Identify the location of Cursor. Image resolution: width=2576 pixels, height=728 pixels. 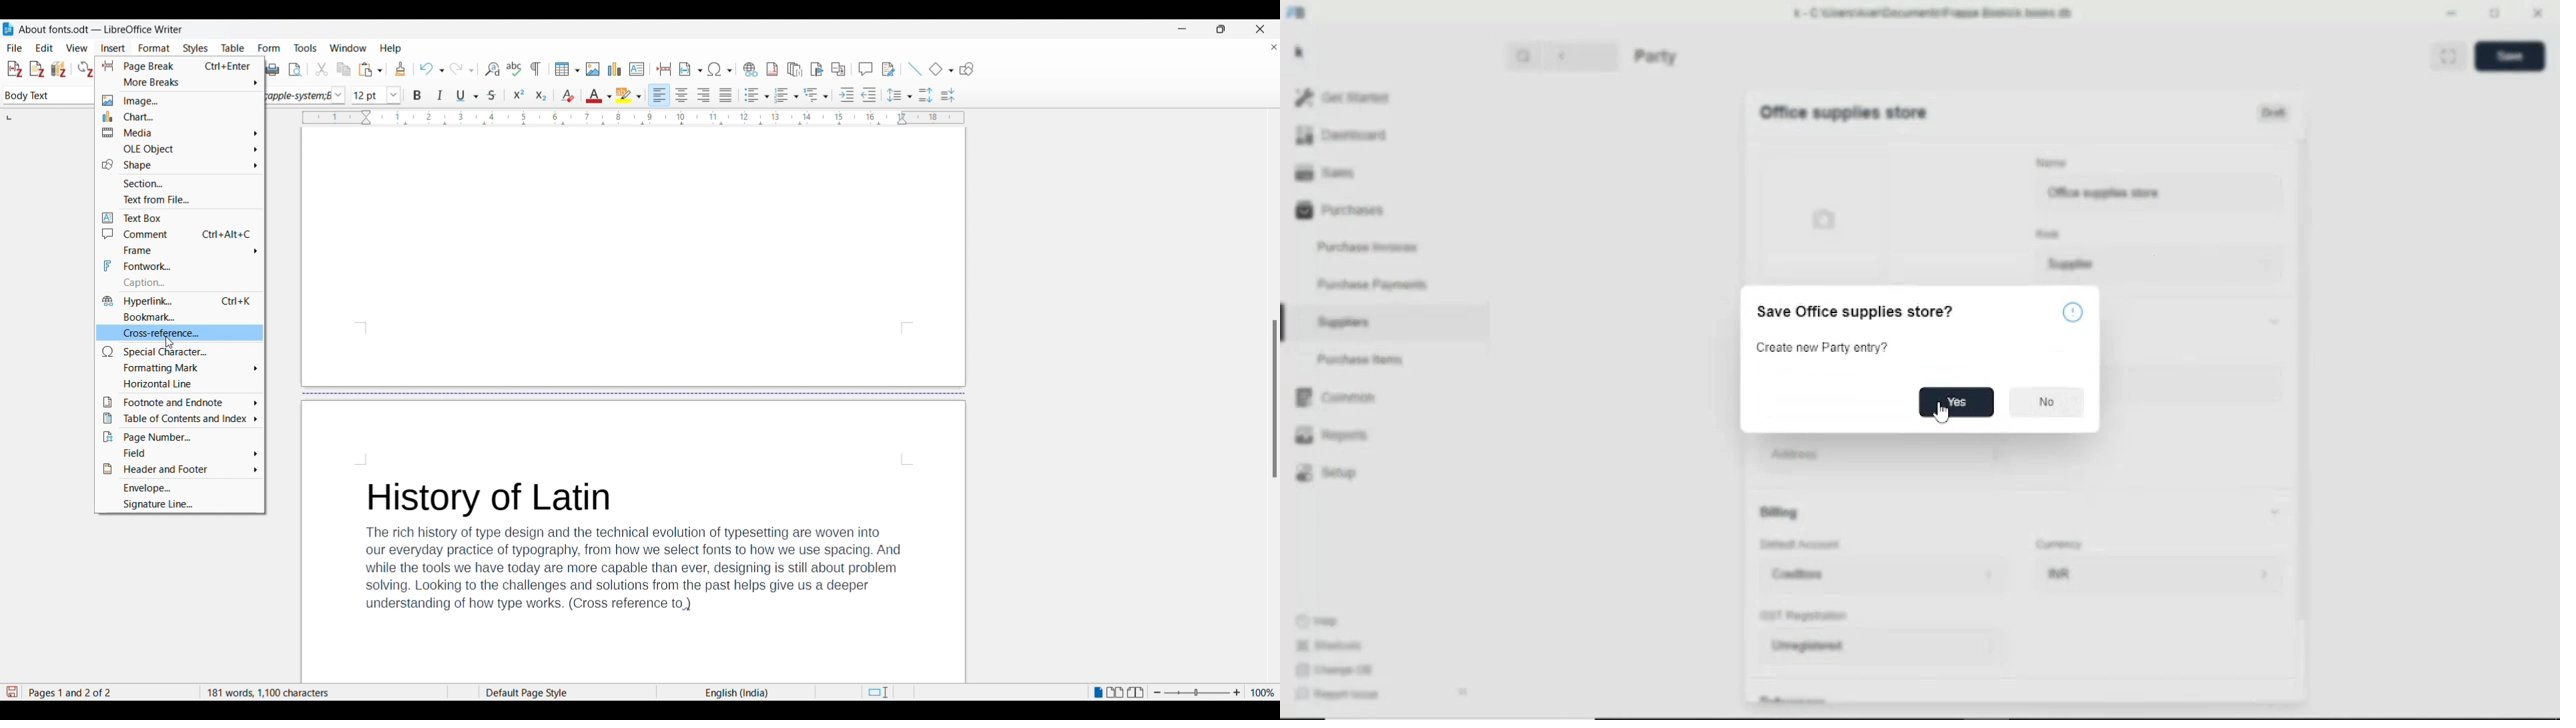
(1940, 412).